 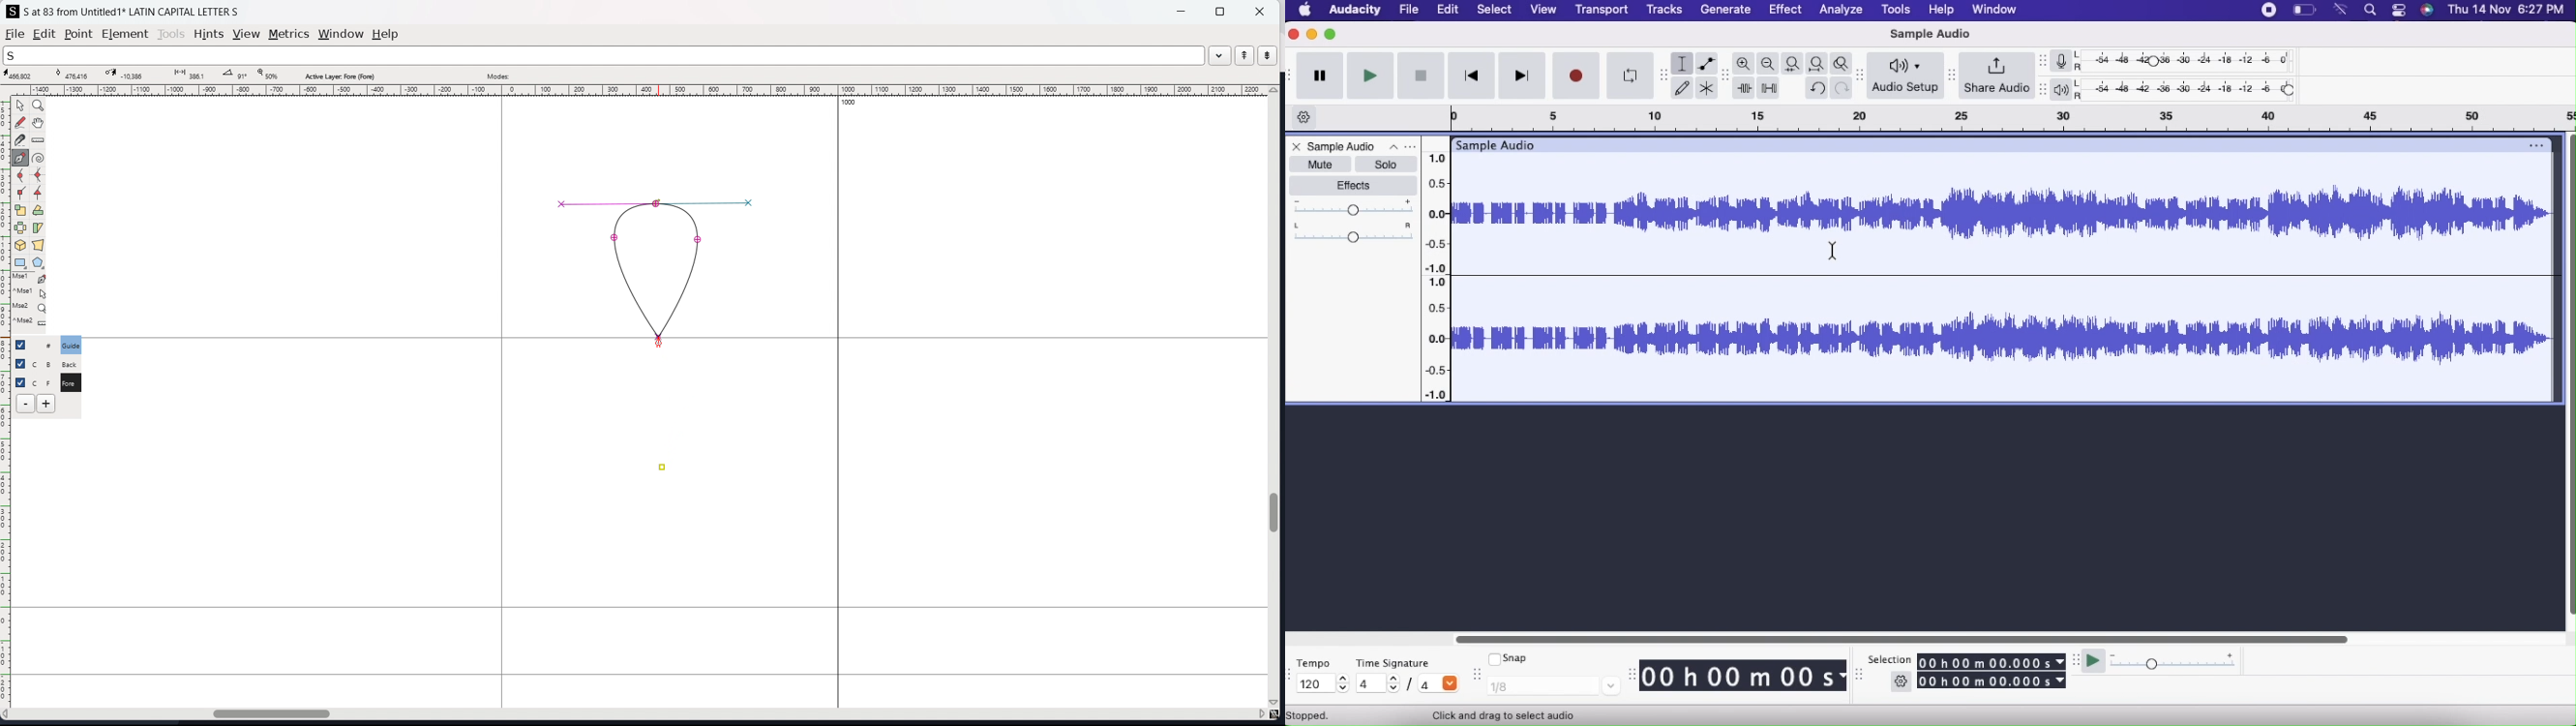 I want to click on Playback meter, so click(x=2066, y=89).